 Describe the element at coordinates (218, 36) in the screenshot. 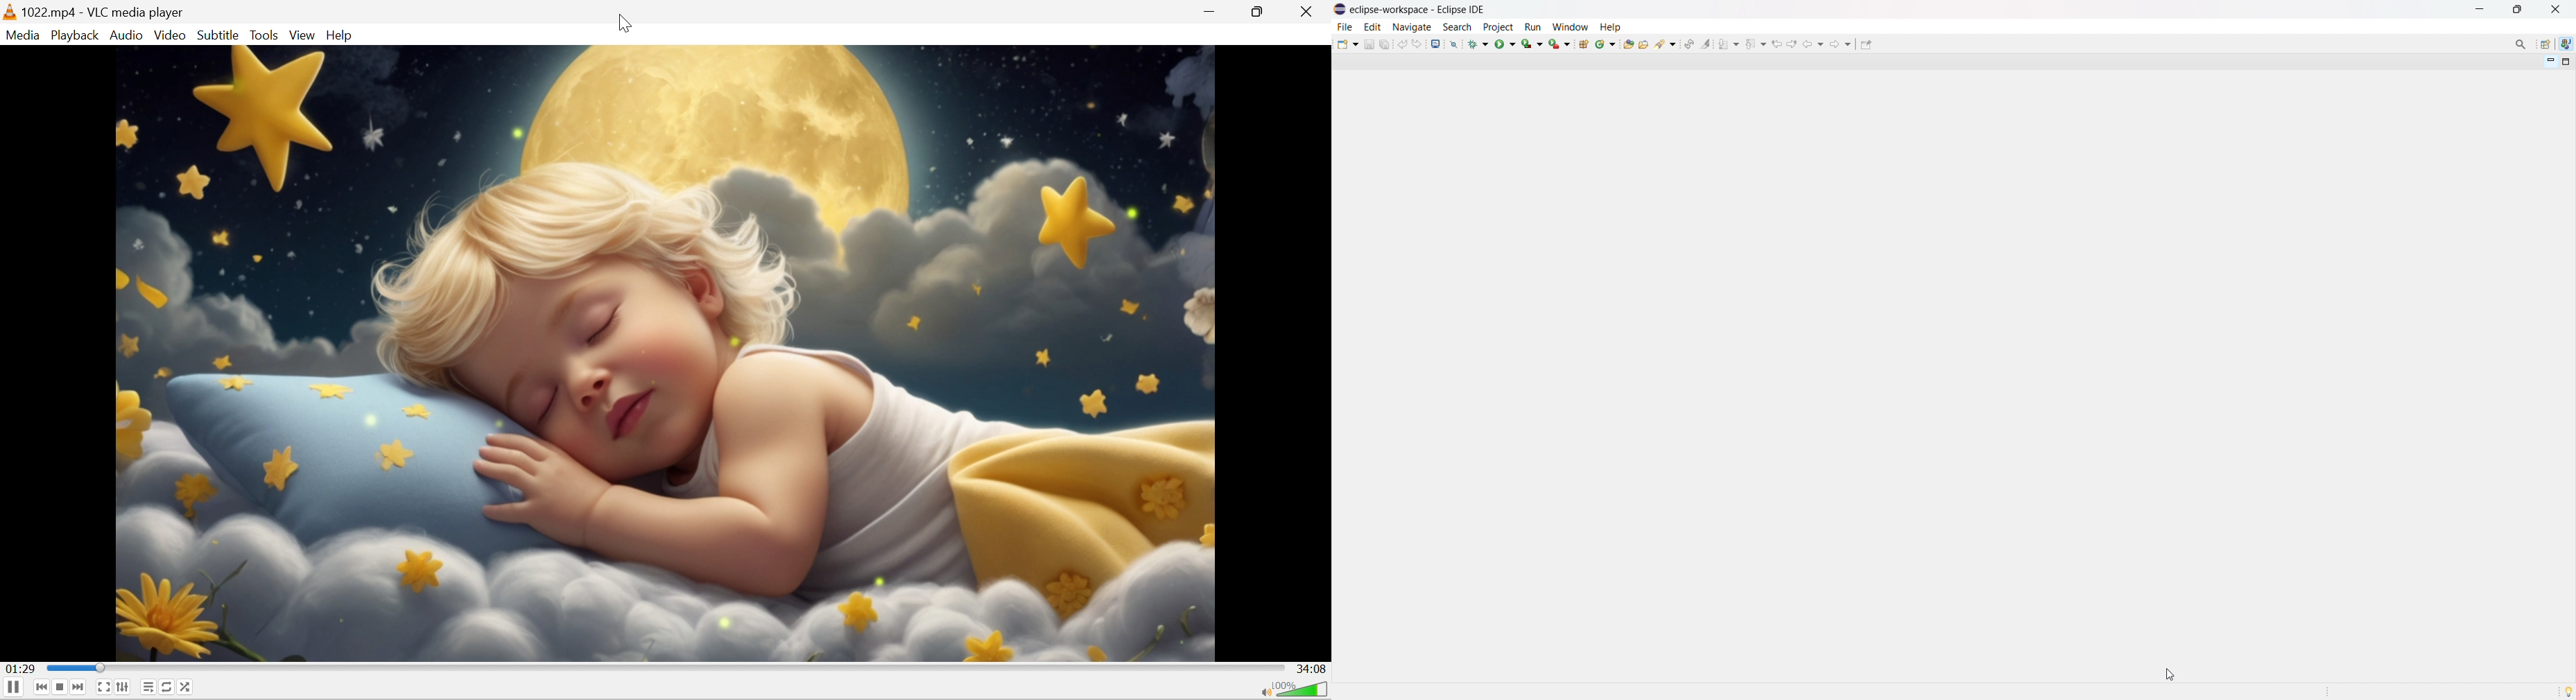

I see `Subtitle` at that location.